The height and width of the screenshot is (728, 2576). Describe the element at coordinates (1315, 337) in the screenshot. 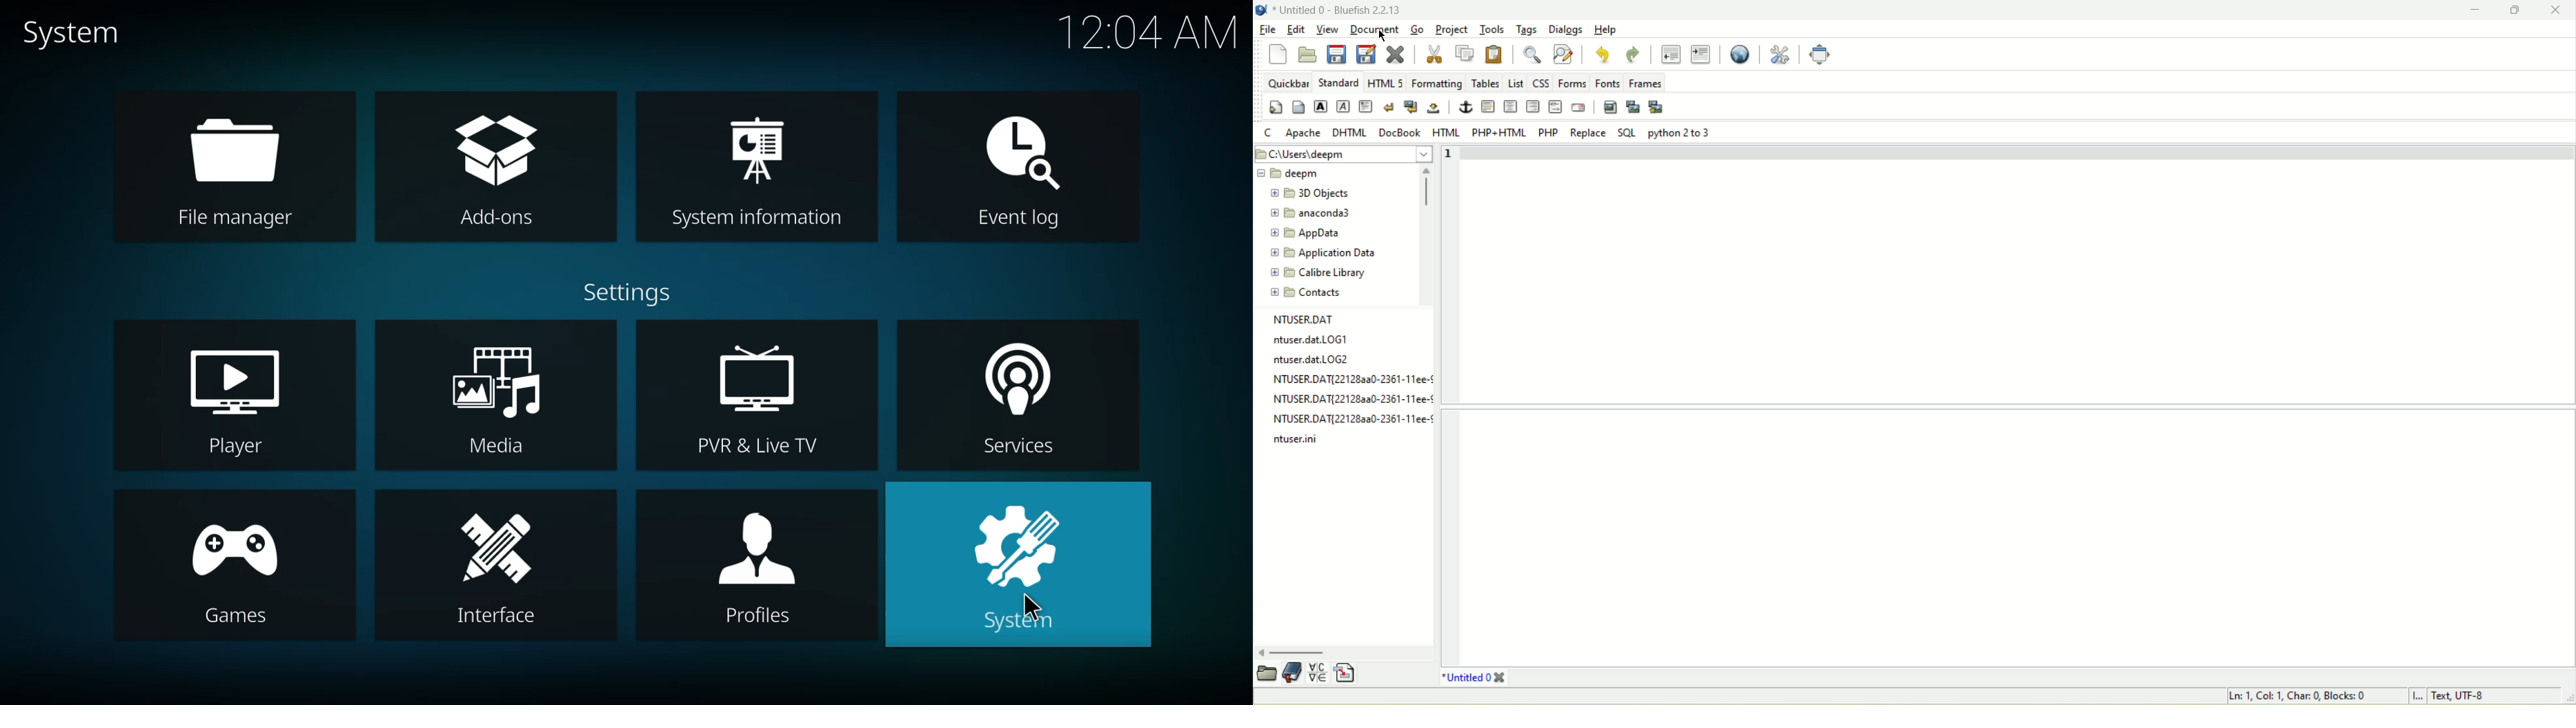

I see `ntuser.dat.LOG1` at that location.